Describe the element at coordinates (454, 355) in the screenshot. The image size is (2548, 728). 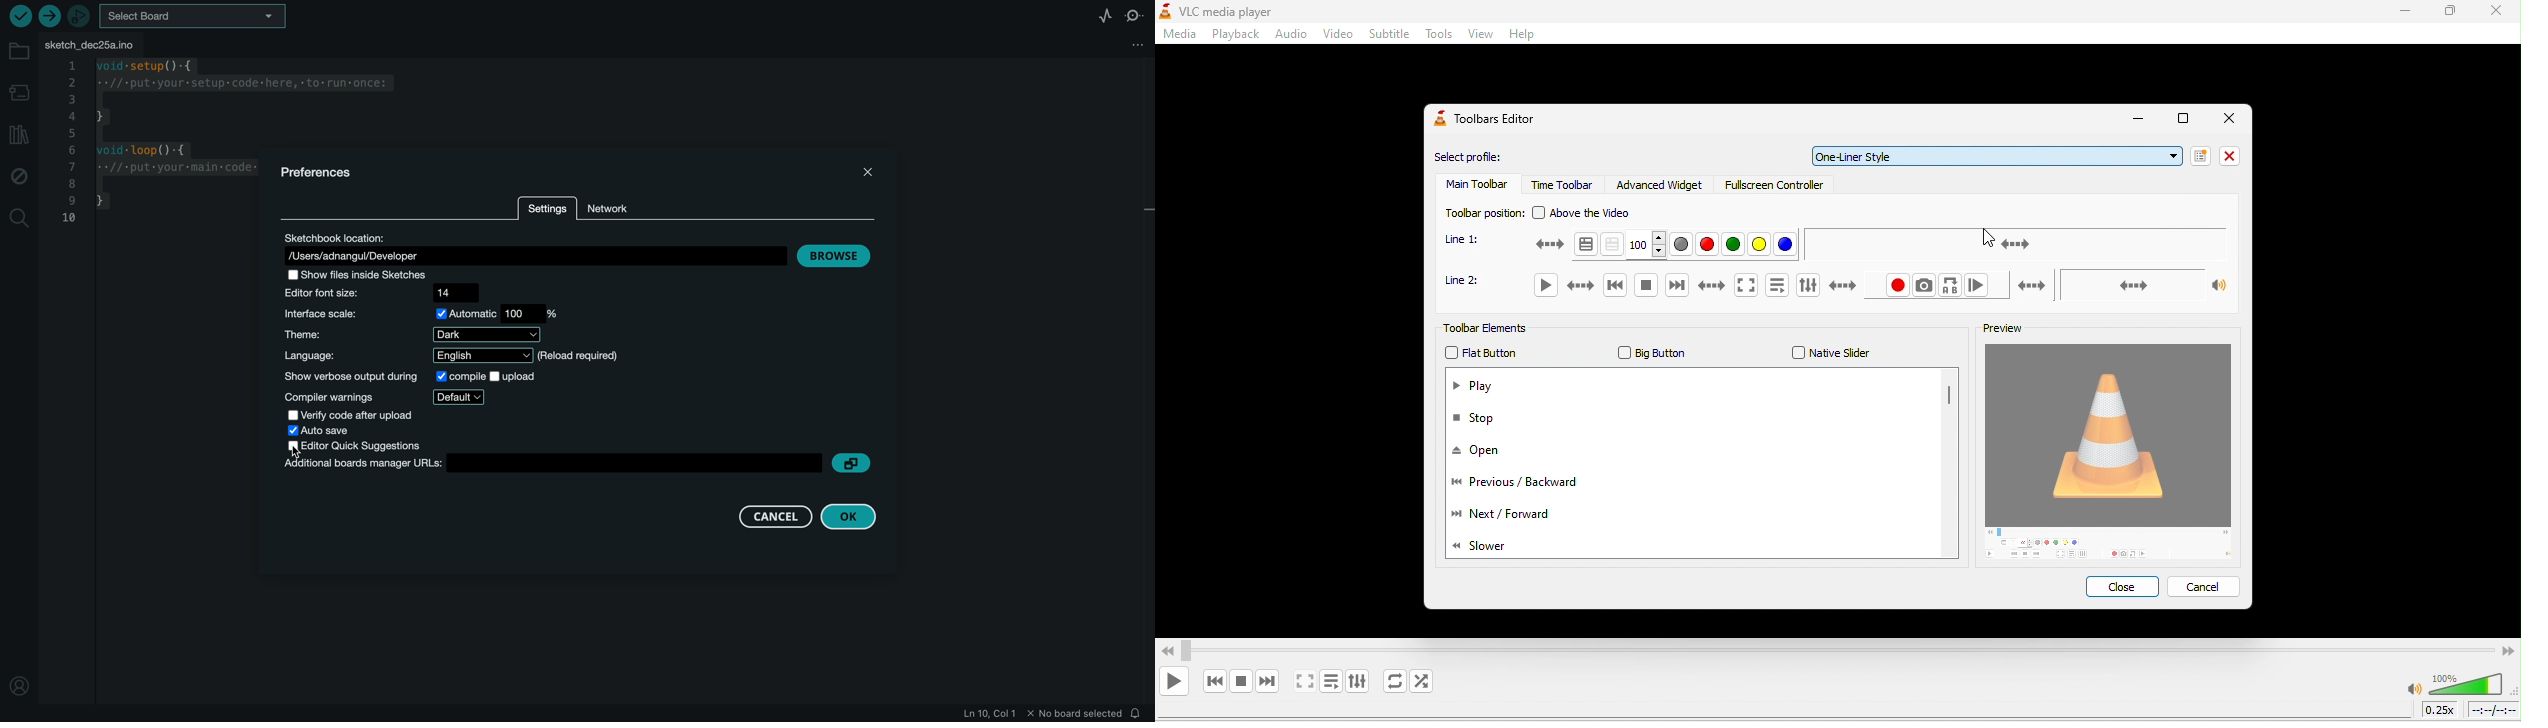
I see `language` at that location.